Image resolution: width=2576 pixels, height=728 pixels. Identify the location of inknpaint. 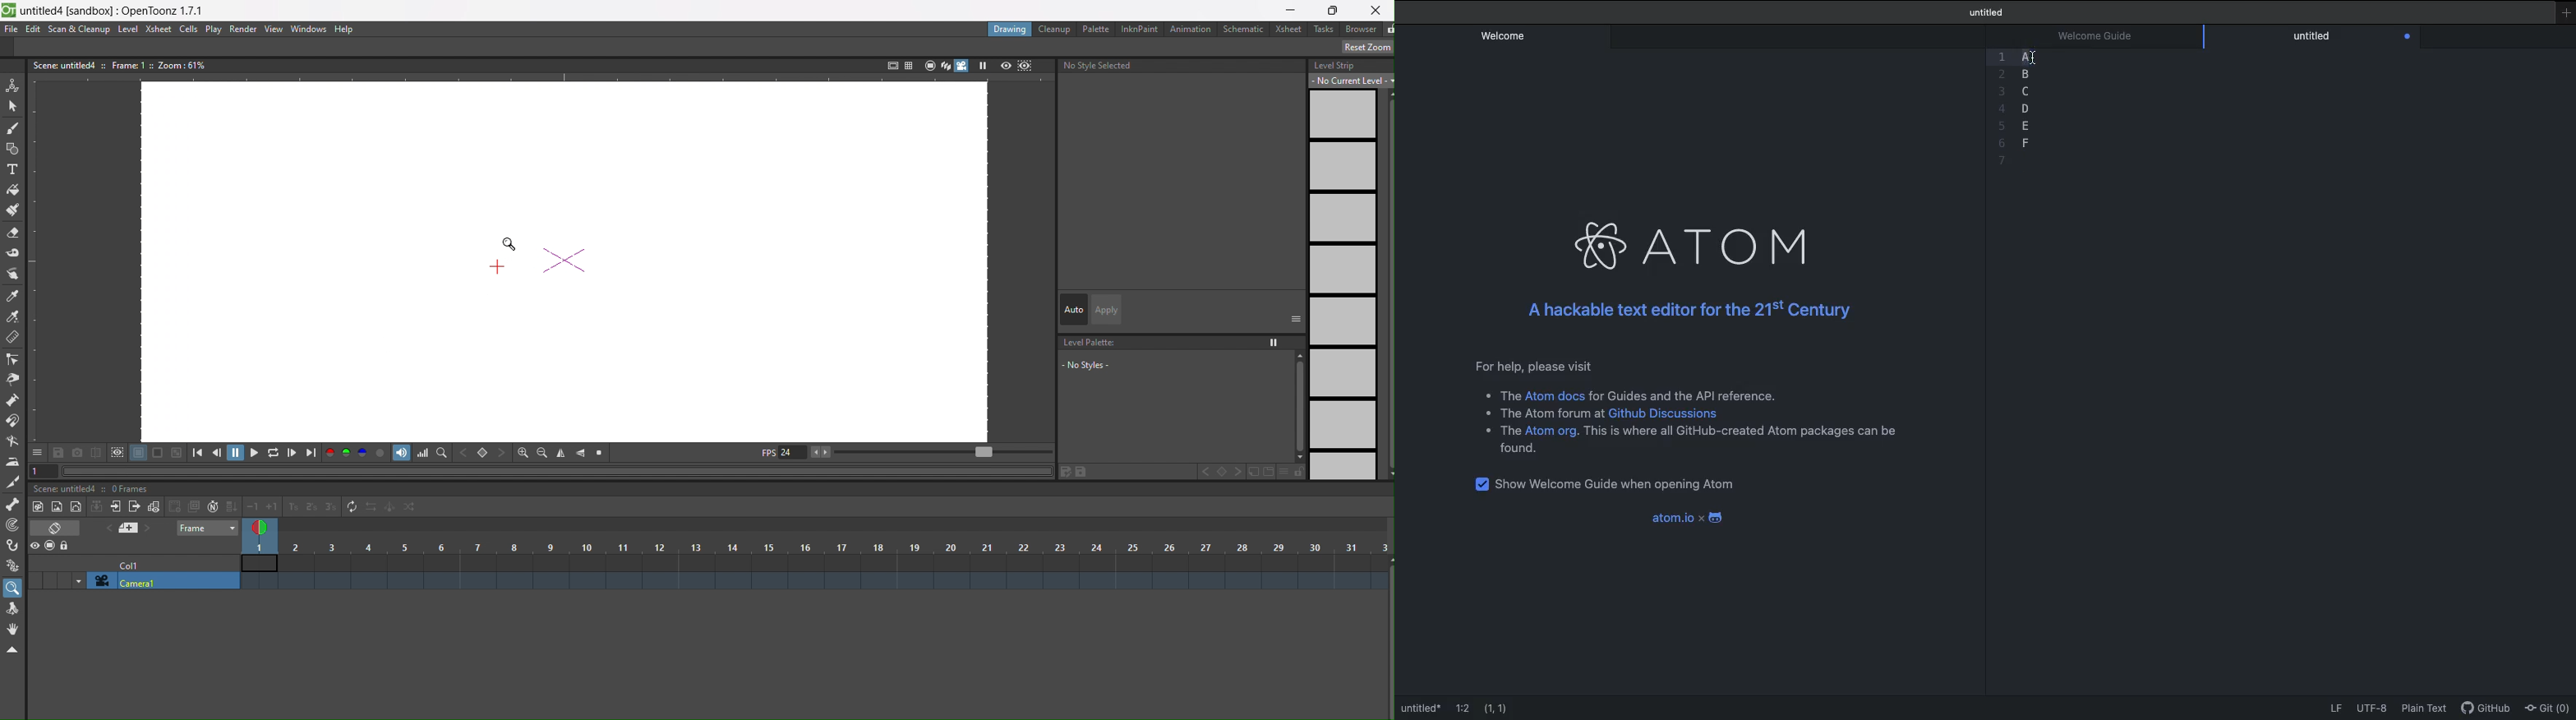
(1139, 28).